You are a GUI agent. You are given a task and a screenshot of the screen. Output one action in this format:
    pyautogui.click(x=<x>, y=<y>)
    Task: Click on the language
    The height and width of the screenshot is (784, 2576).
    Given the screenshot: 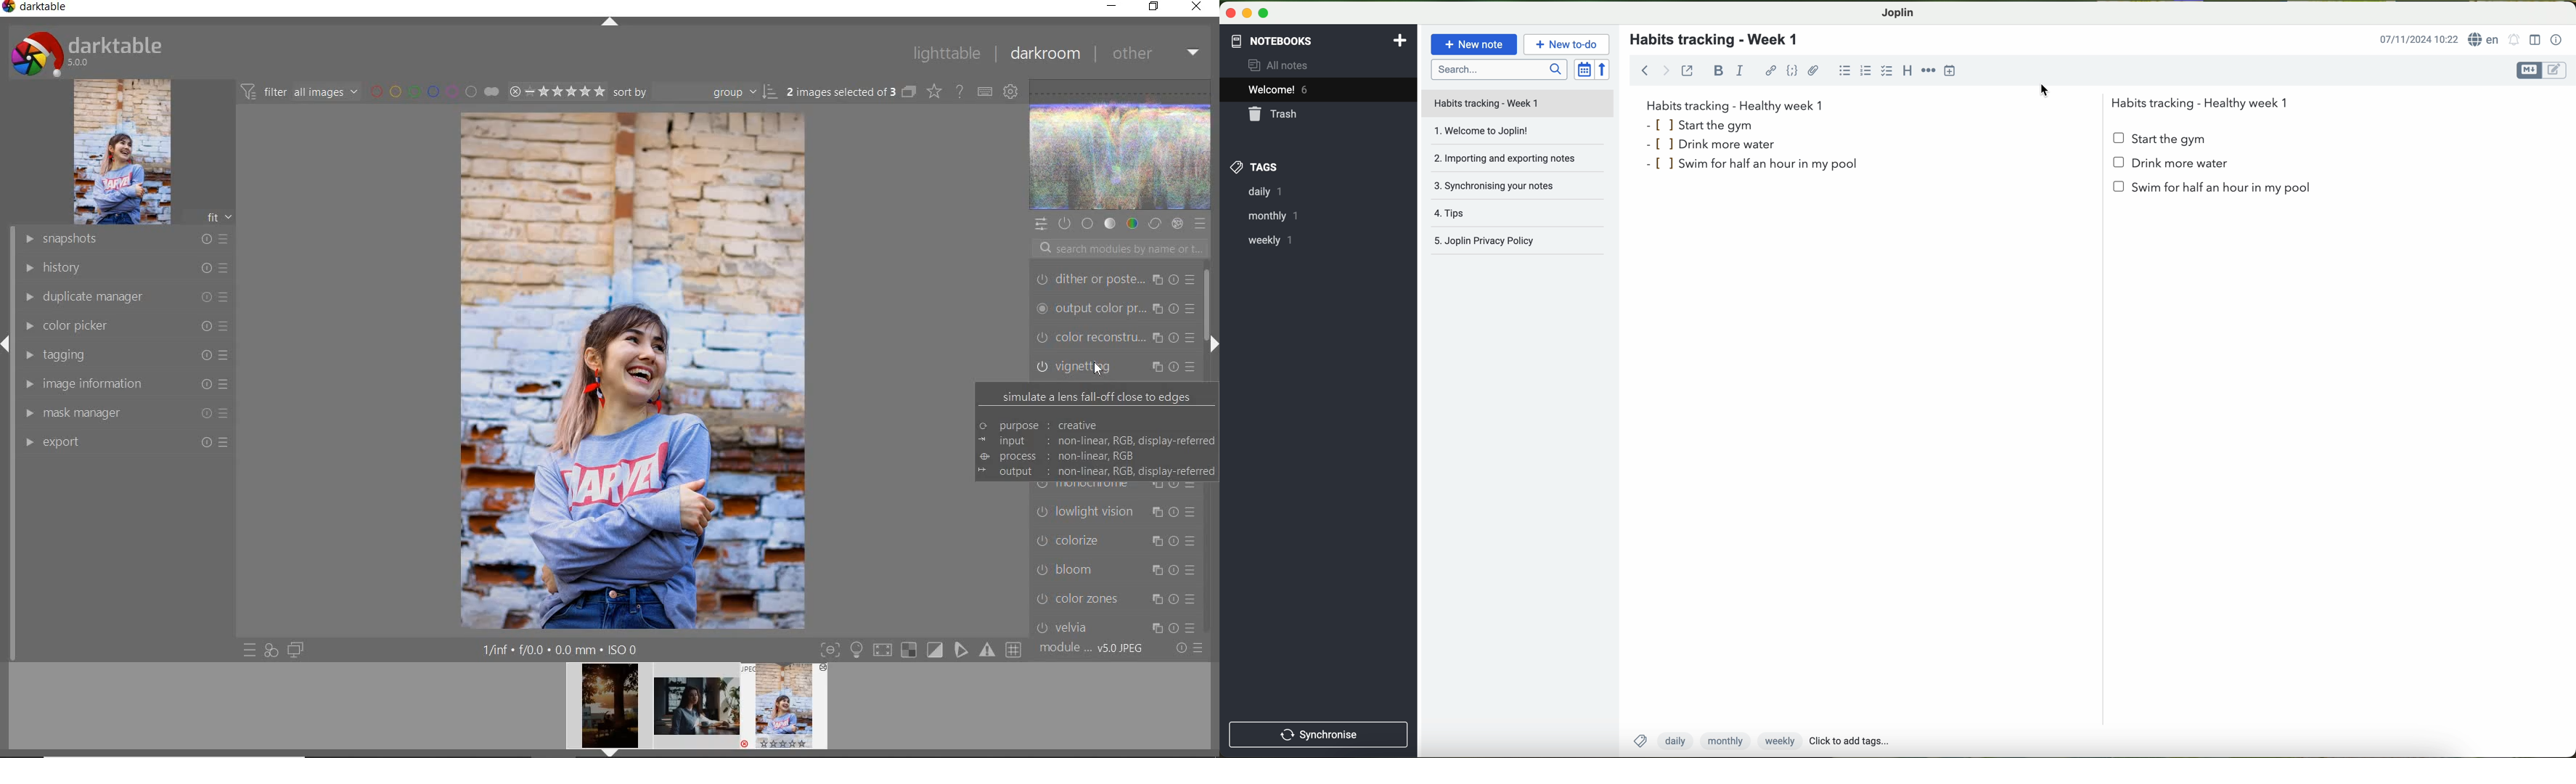 What is the action you would take?
    pyautogui.click(x=2485, y=39)
    